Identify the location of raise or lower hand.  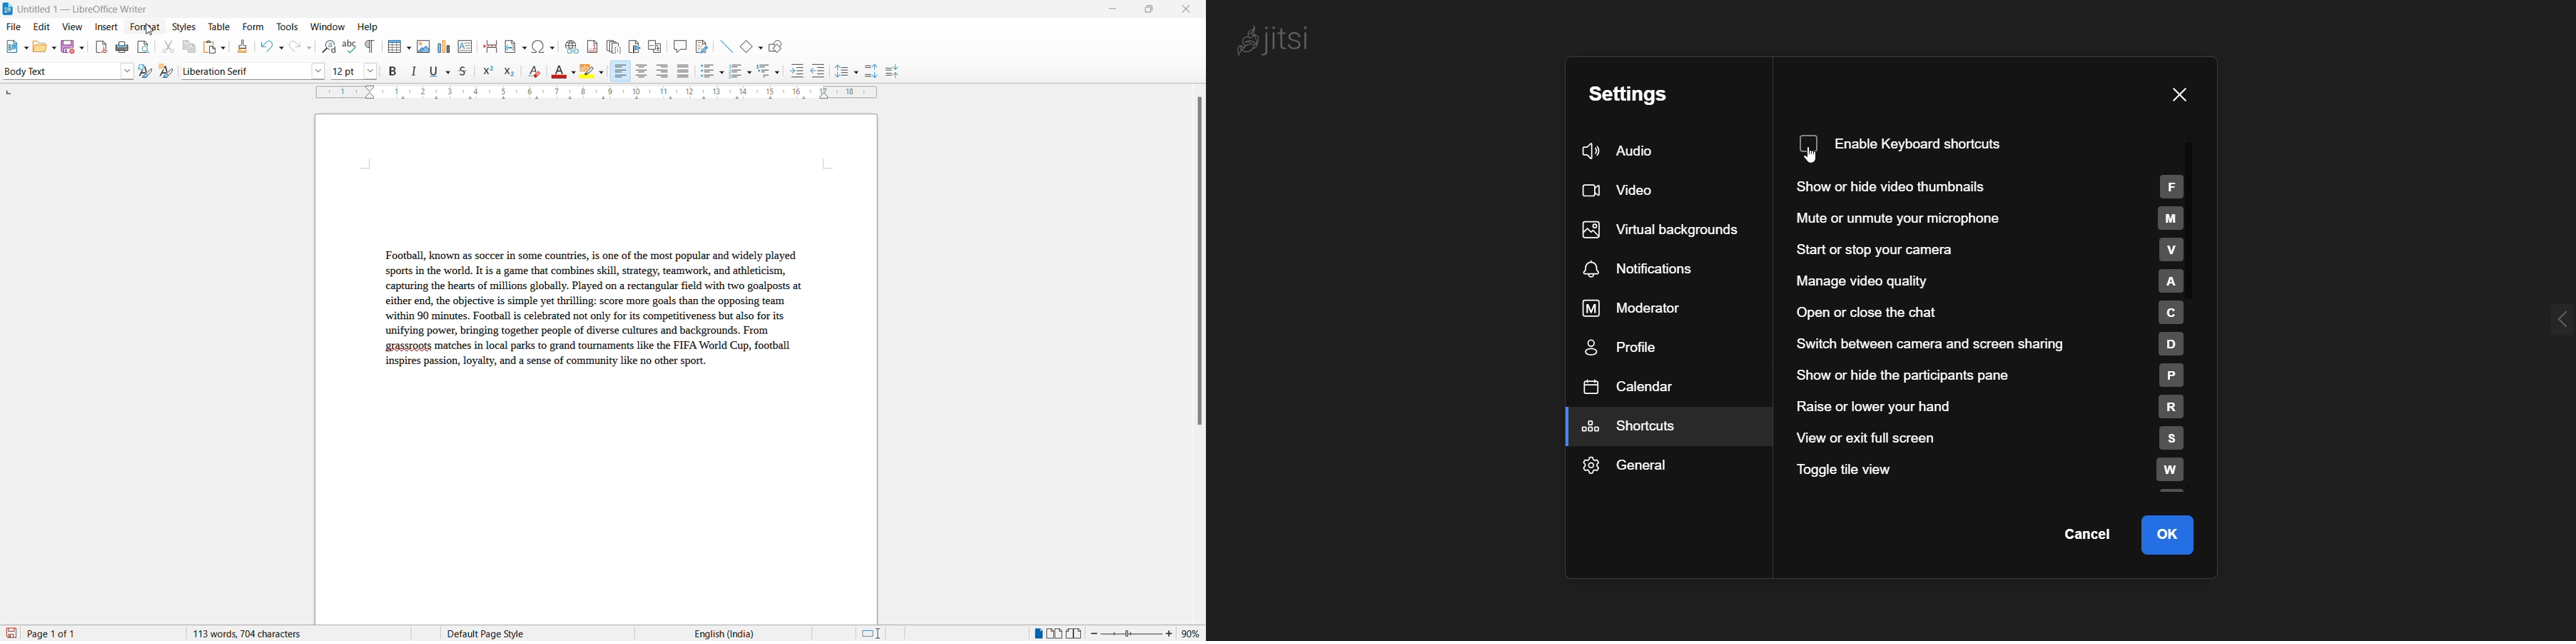
(1991, 405).